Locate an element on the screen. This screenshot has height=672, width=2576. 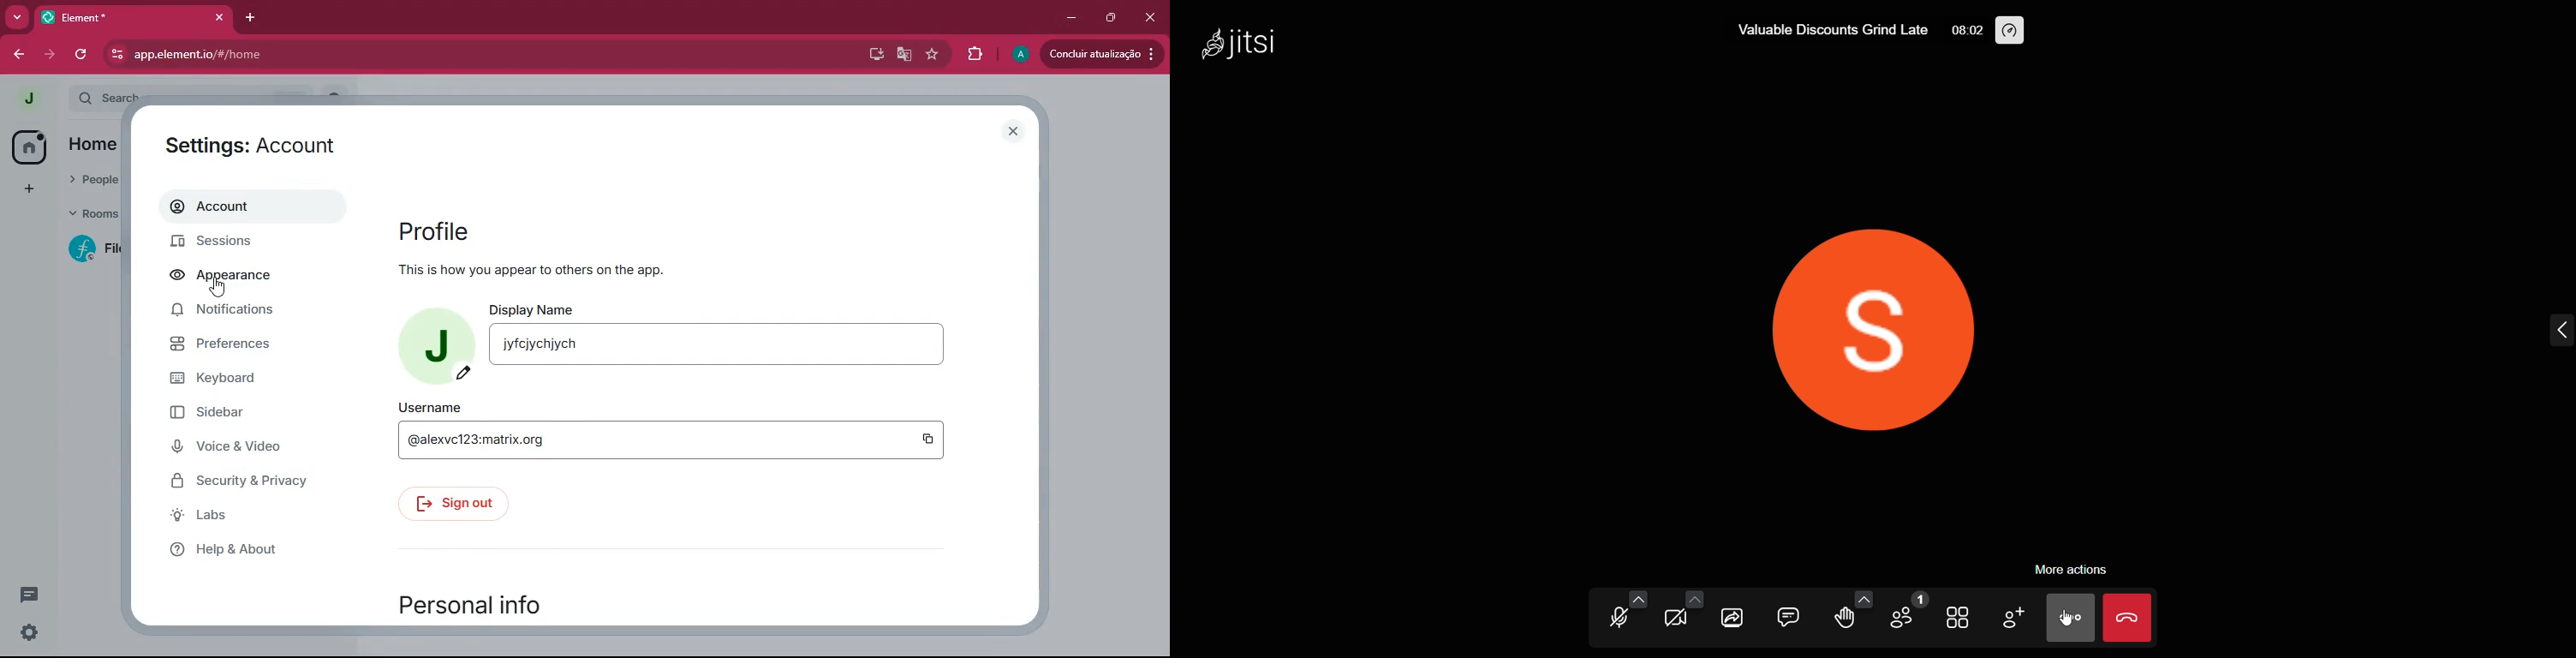
Concur atuaizagio  is located at coordinates (1099, 56).